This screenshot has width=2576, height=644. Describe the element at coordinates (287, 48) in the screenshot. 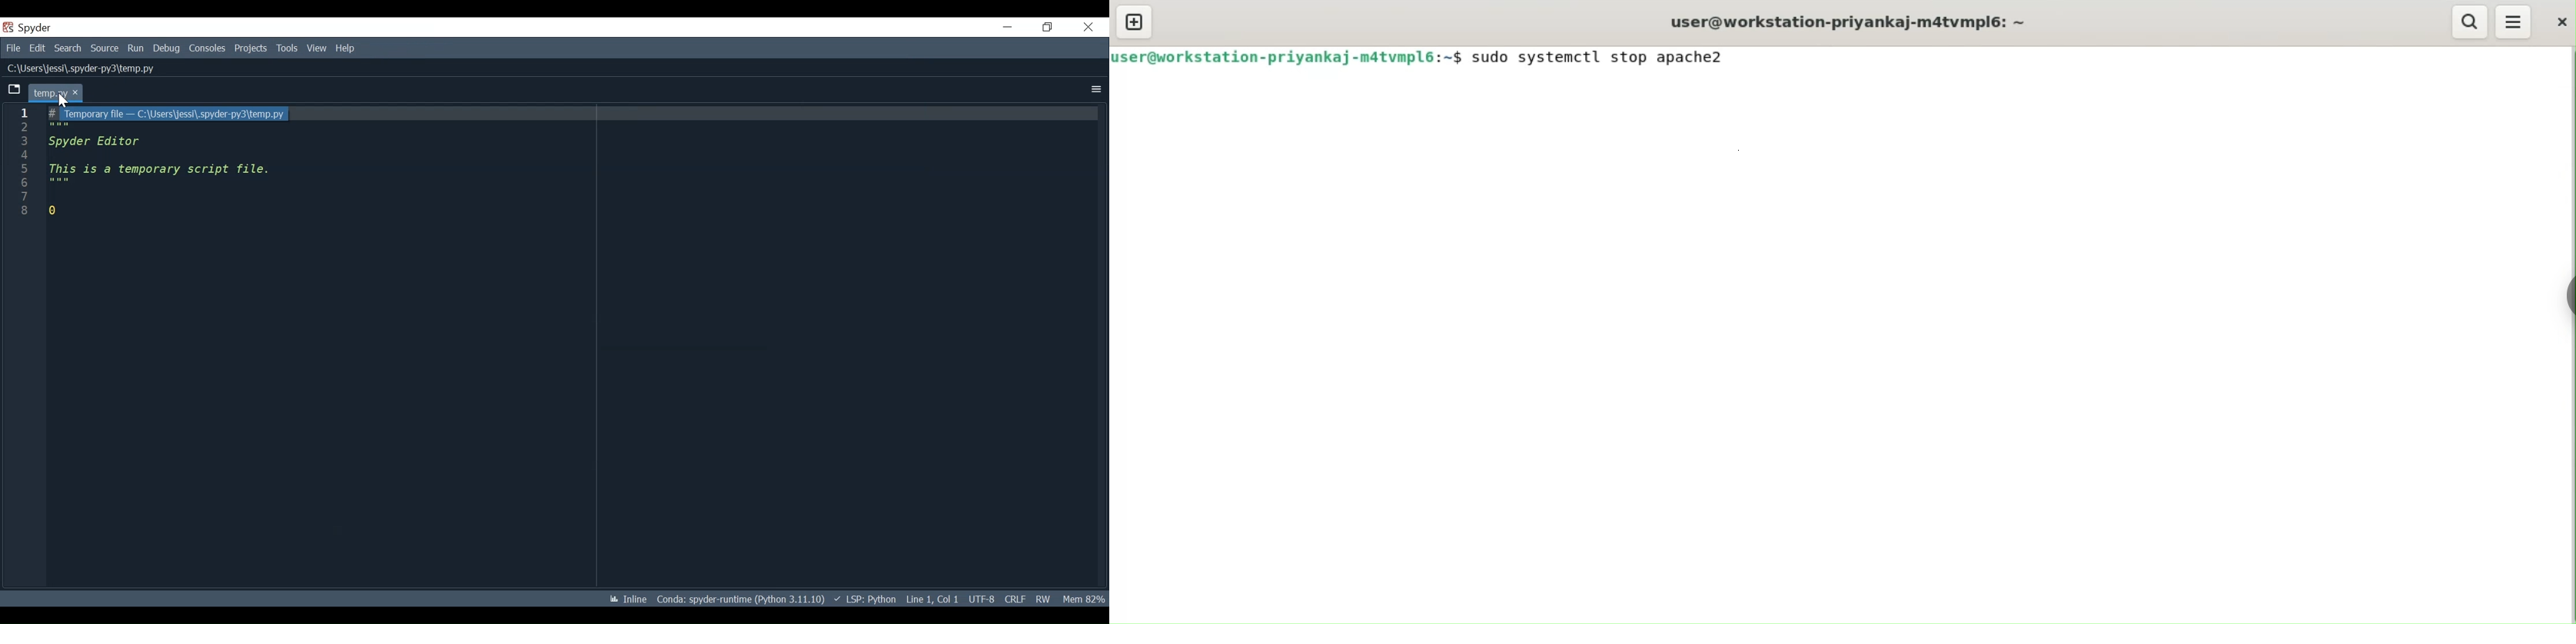

I see `Tools` at that location.